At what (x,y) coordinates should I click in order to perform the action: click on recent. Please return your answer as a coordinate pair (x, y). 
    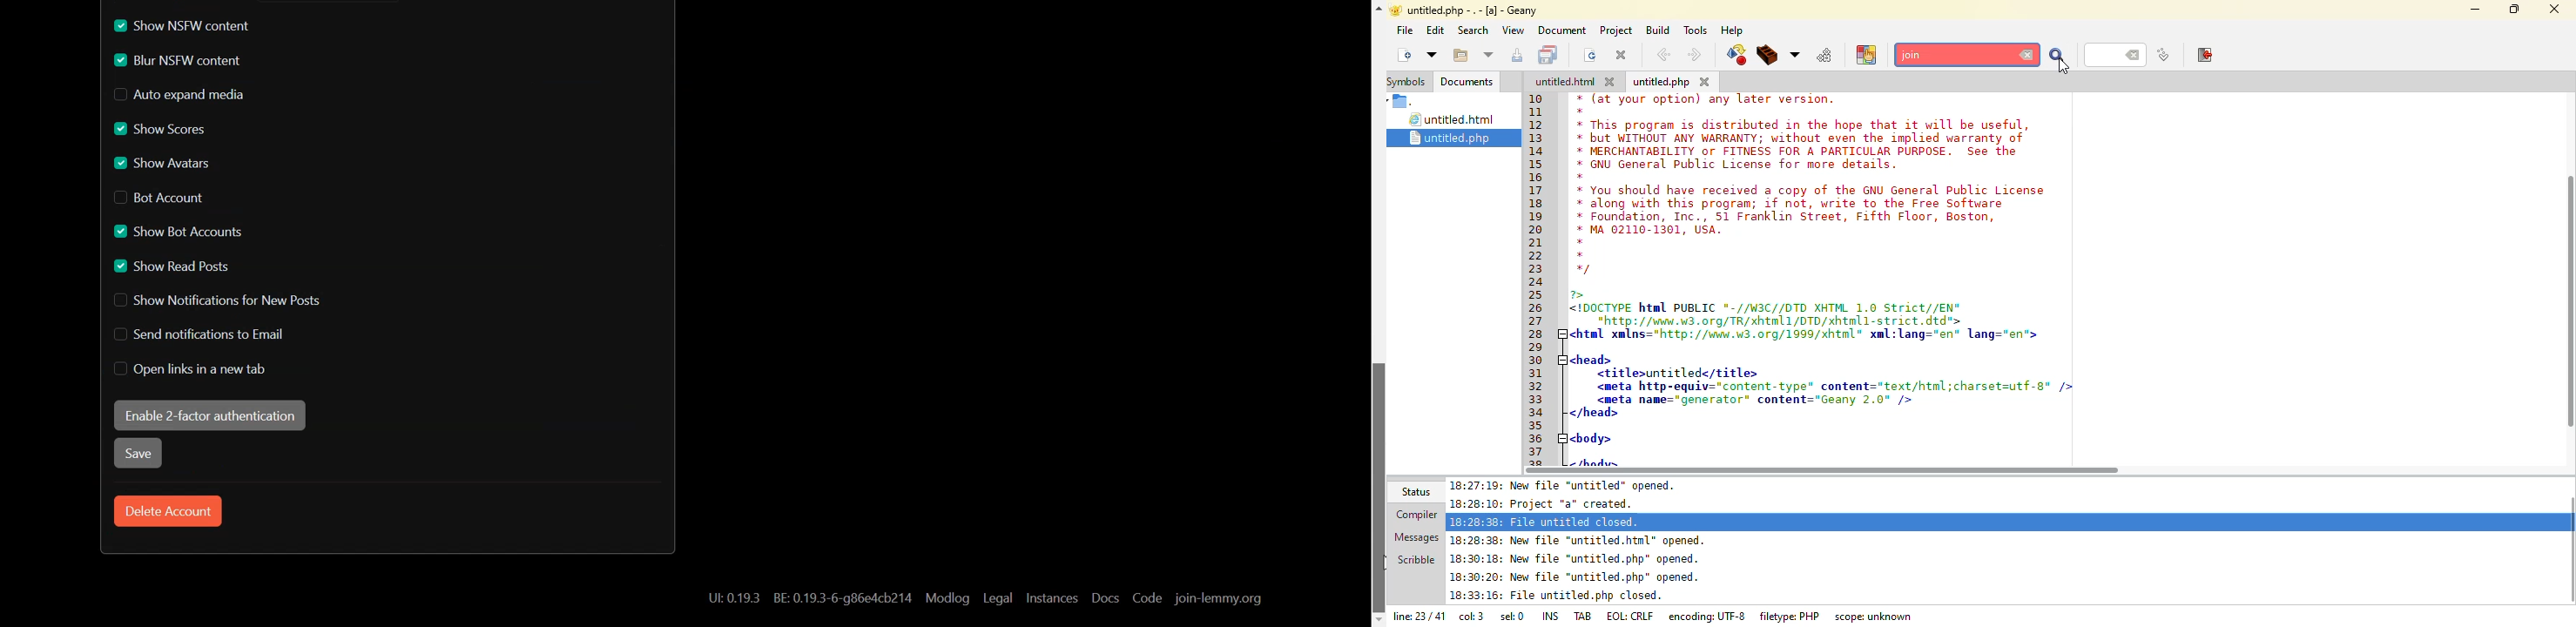
    Looking at the image, I should click on (1489, 56).